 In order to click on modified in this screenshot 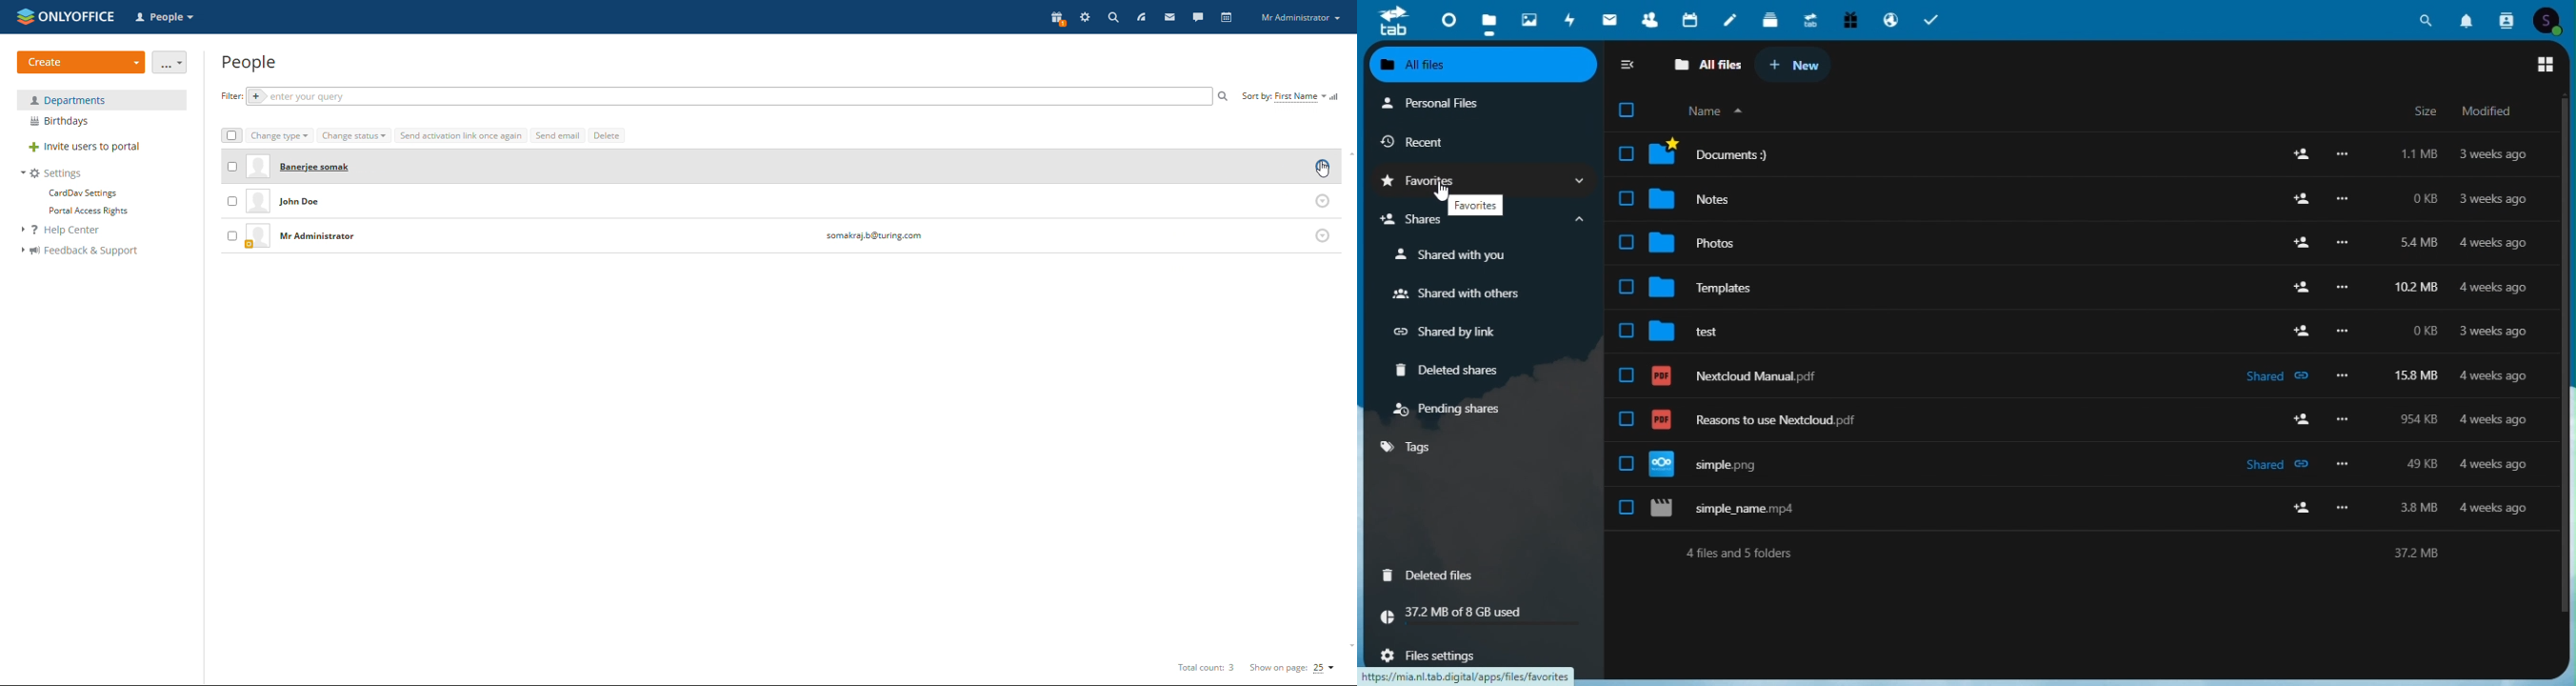, I will do `click(2486, 111)`.